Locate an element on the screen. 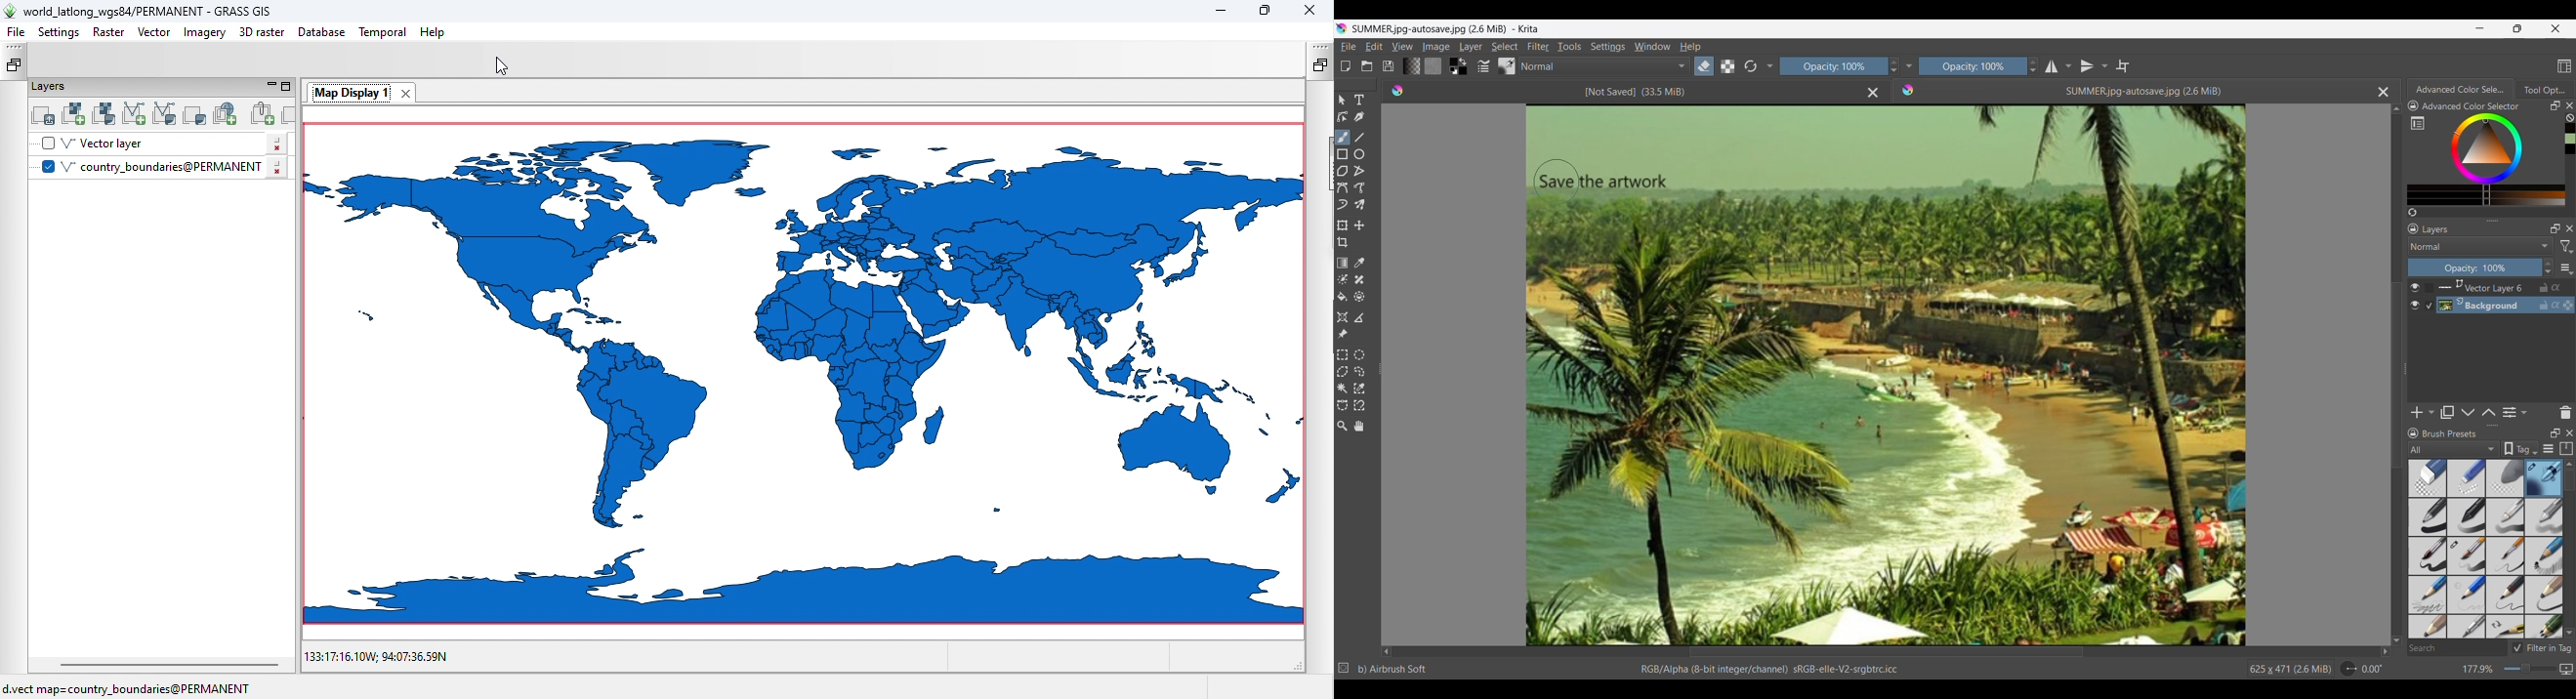  SUMMER.jpg-autosave.jpg (2.6 MiB) is located at coordinates (2143, 91).